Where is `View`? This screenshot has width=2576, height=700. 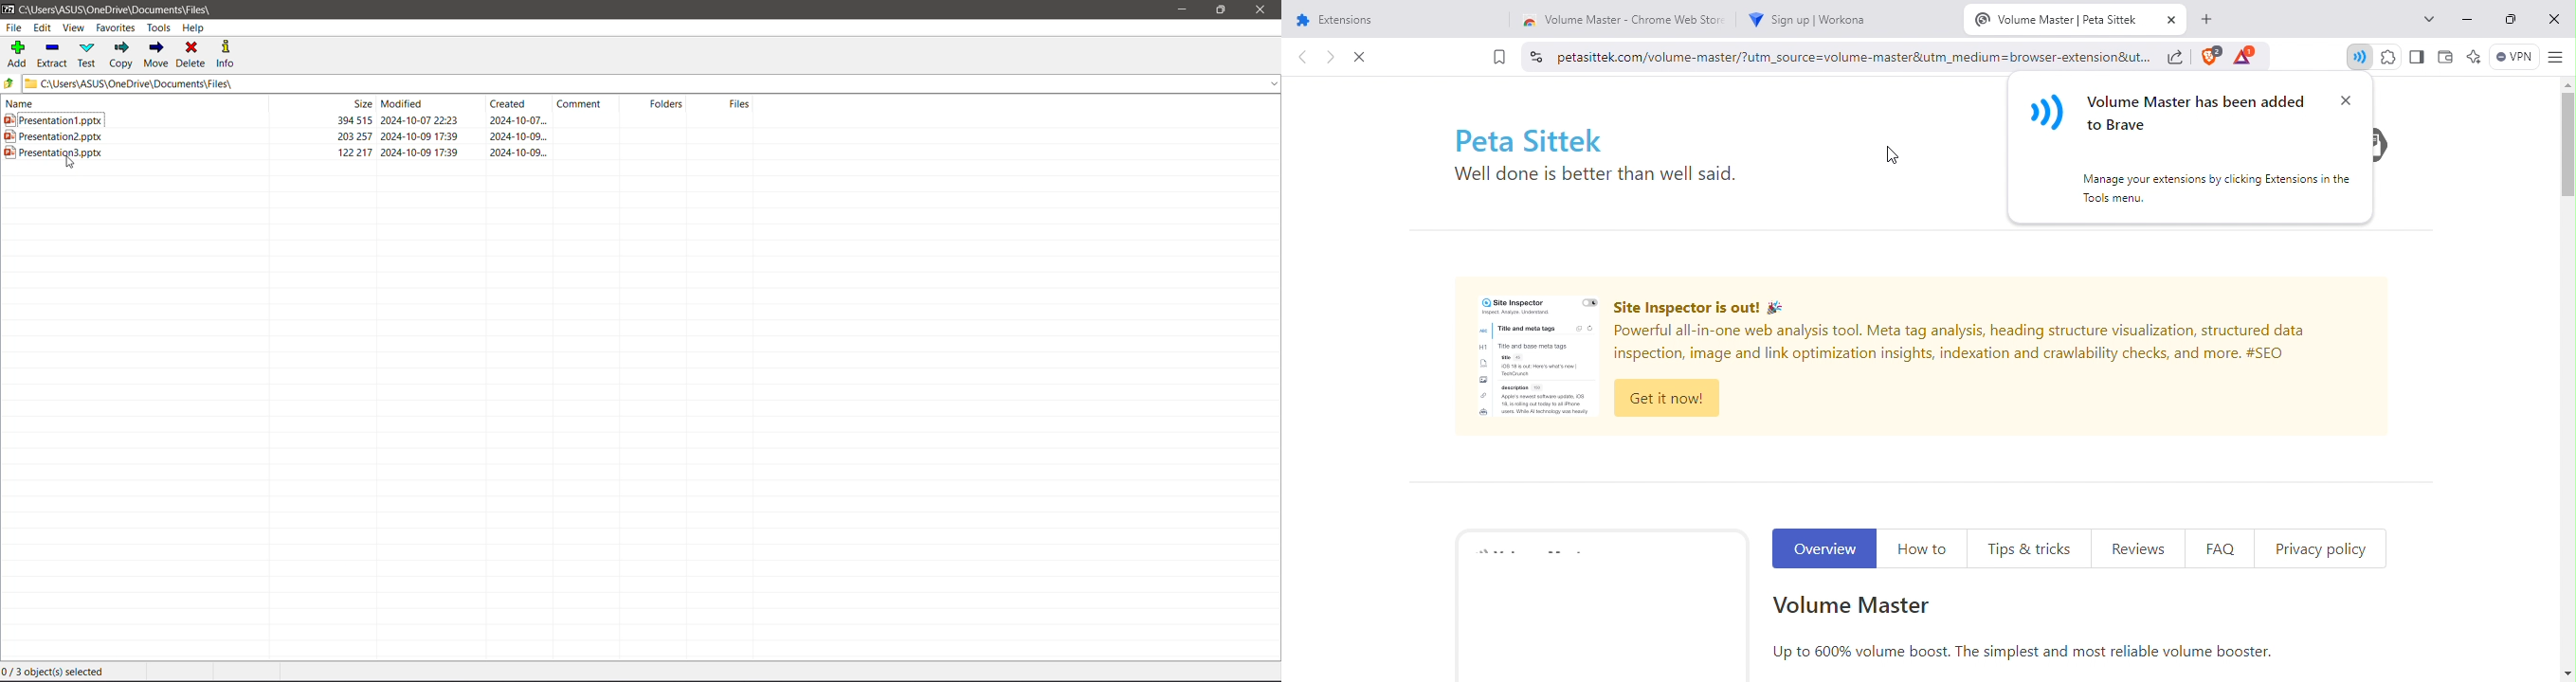
View is located at coordinates (73, 28).